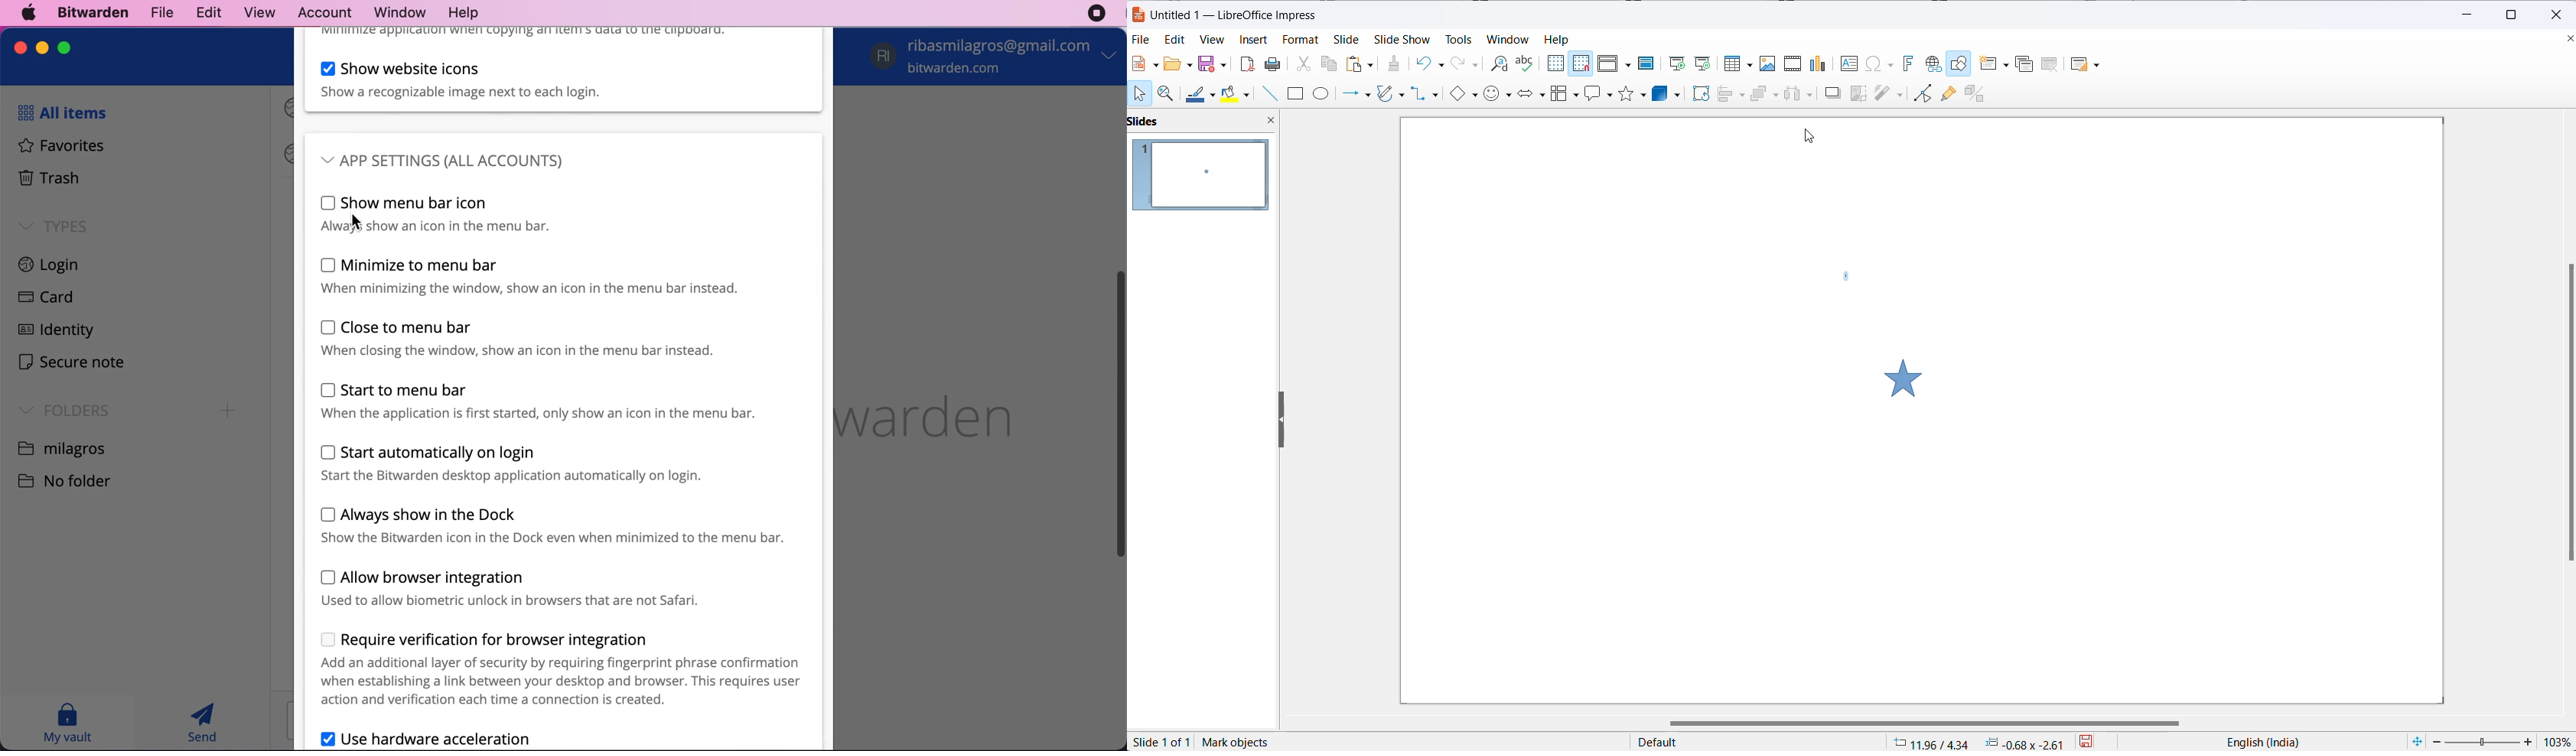 The image size is (2576, 756). I want to click on save button, so click(2096, 741).